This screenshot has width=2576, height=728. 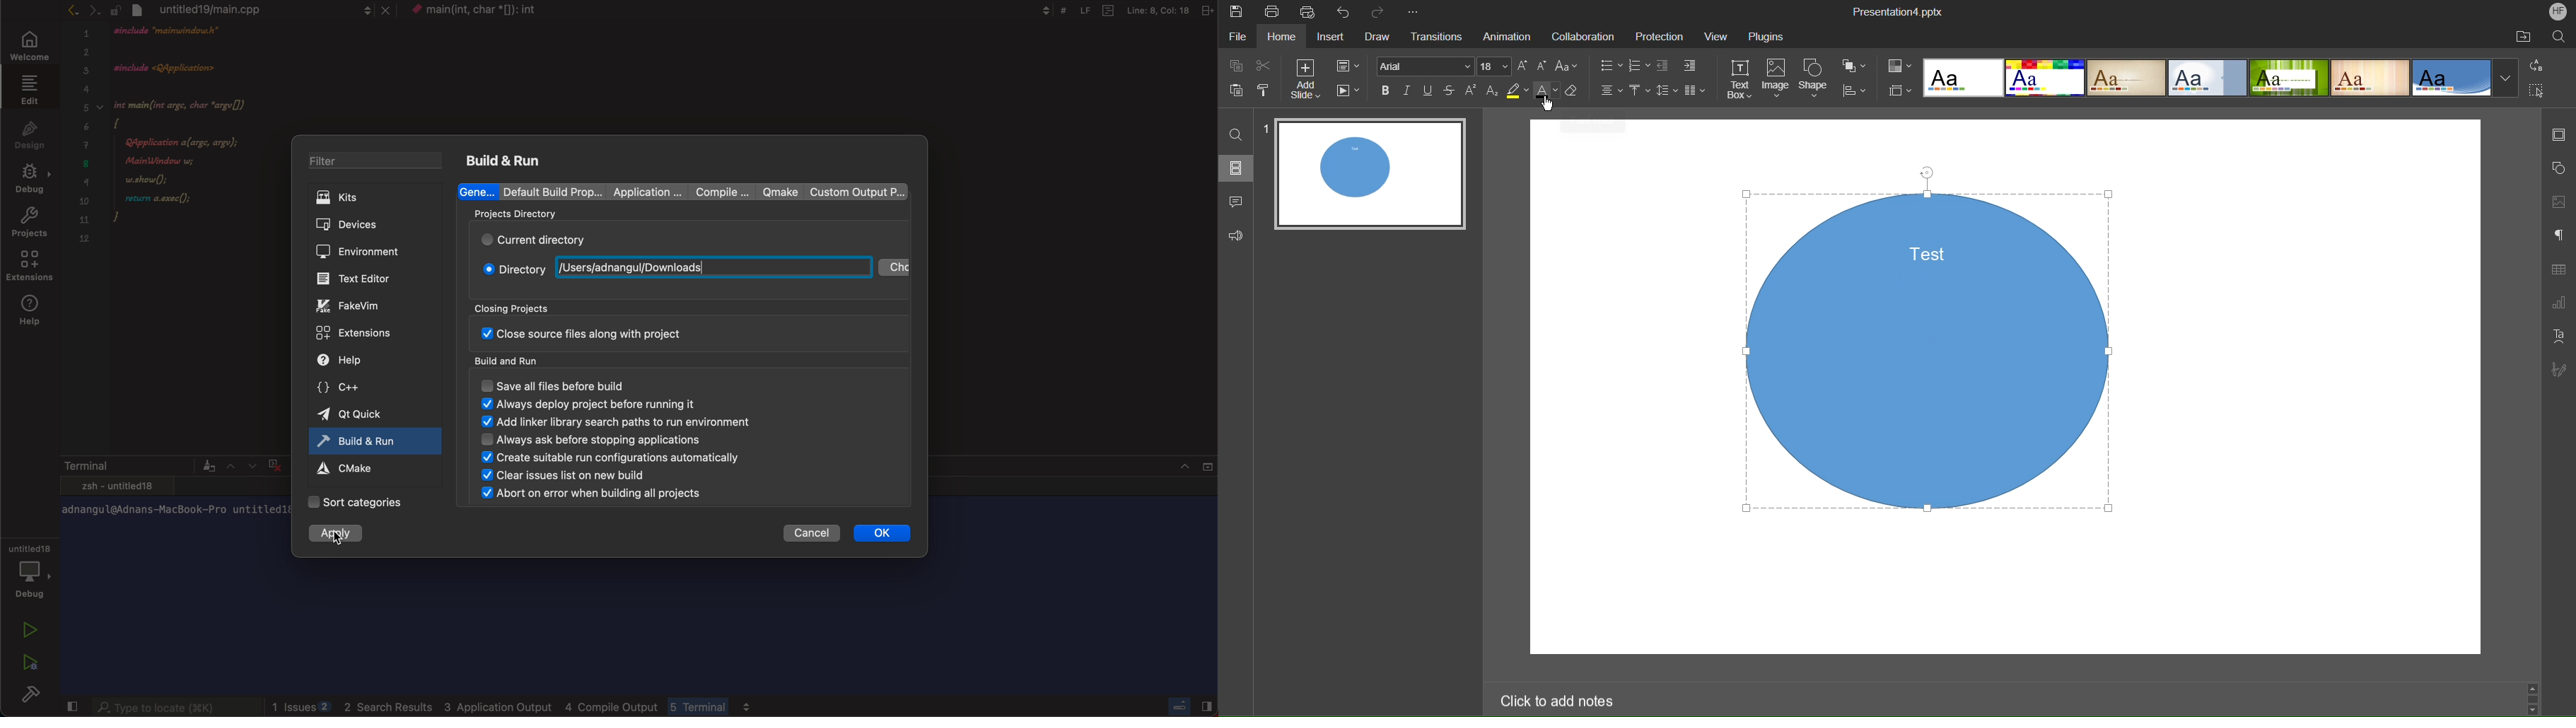 I want to click on custom output, so click(x=857, y=192).